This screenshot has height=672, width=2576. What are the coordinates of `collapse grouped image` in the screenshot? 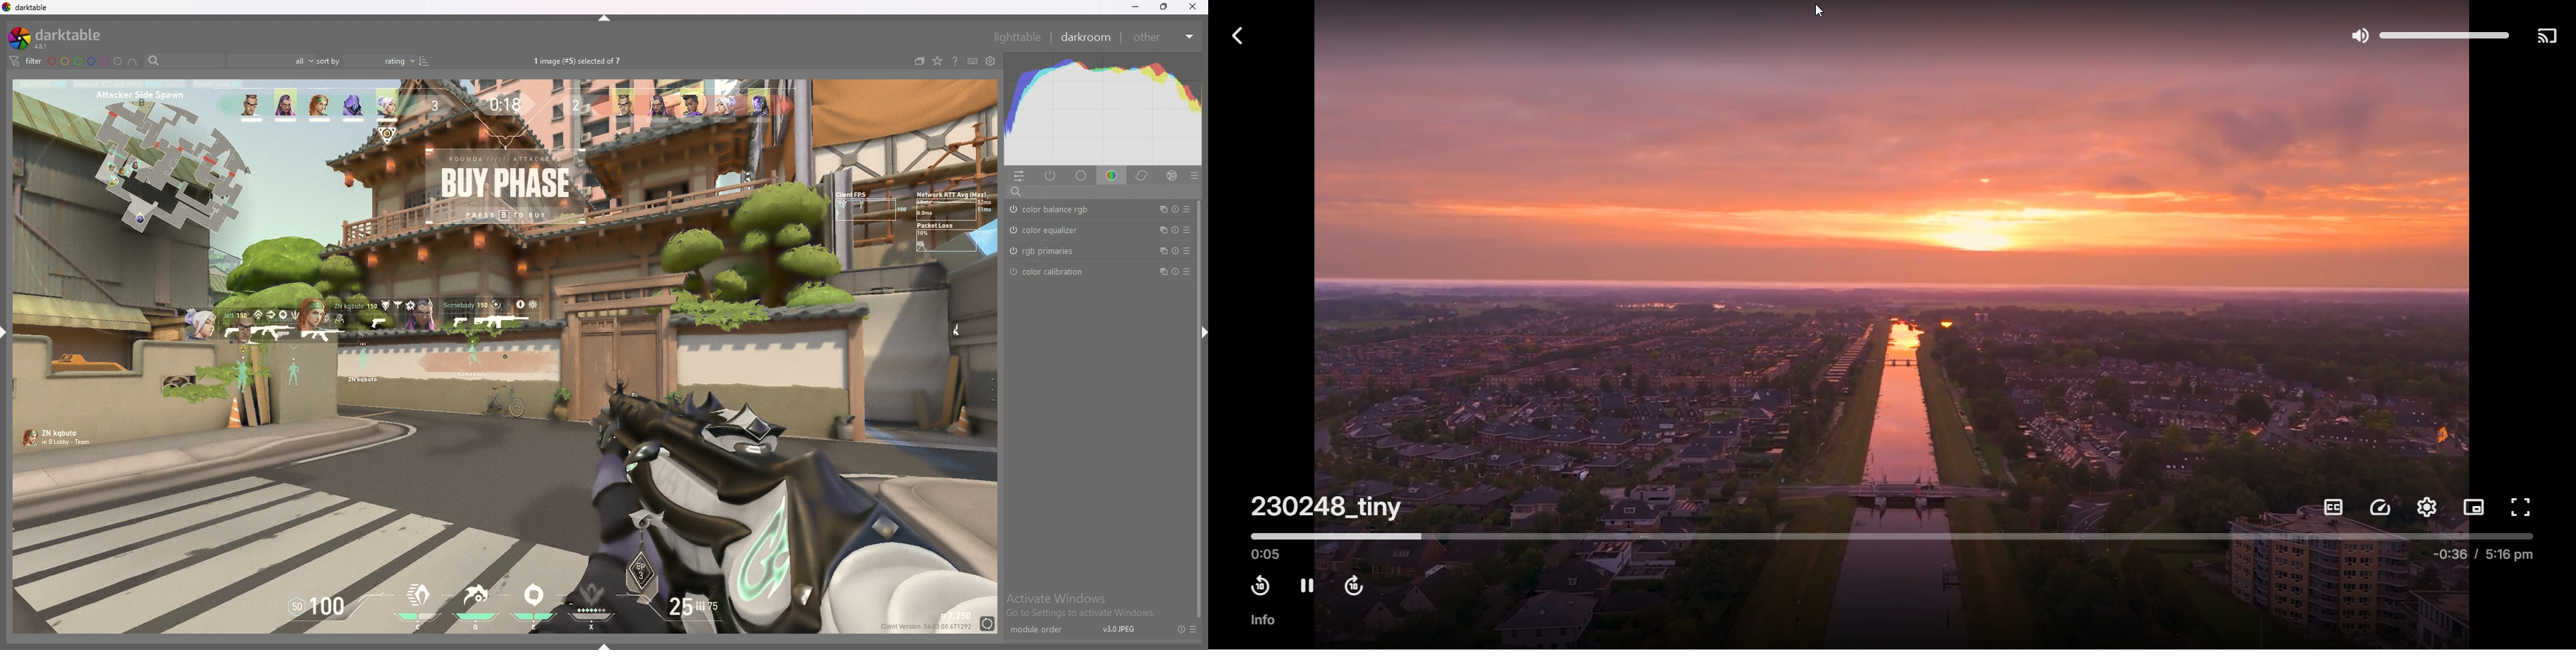 It's located at (920, 61).